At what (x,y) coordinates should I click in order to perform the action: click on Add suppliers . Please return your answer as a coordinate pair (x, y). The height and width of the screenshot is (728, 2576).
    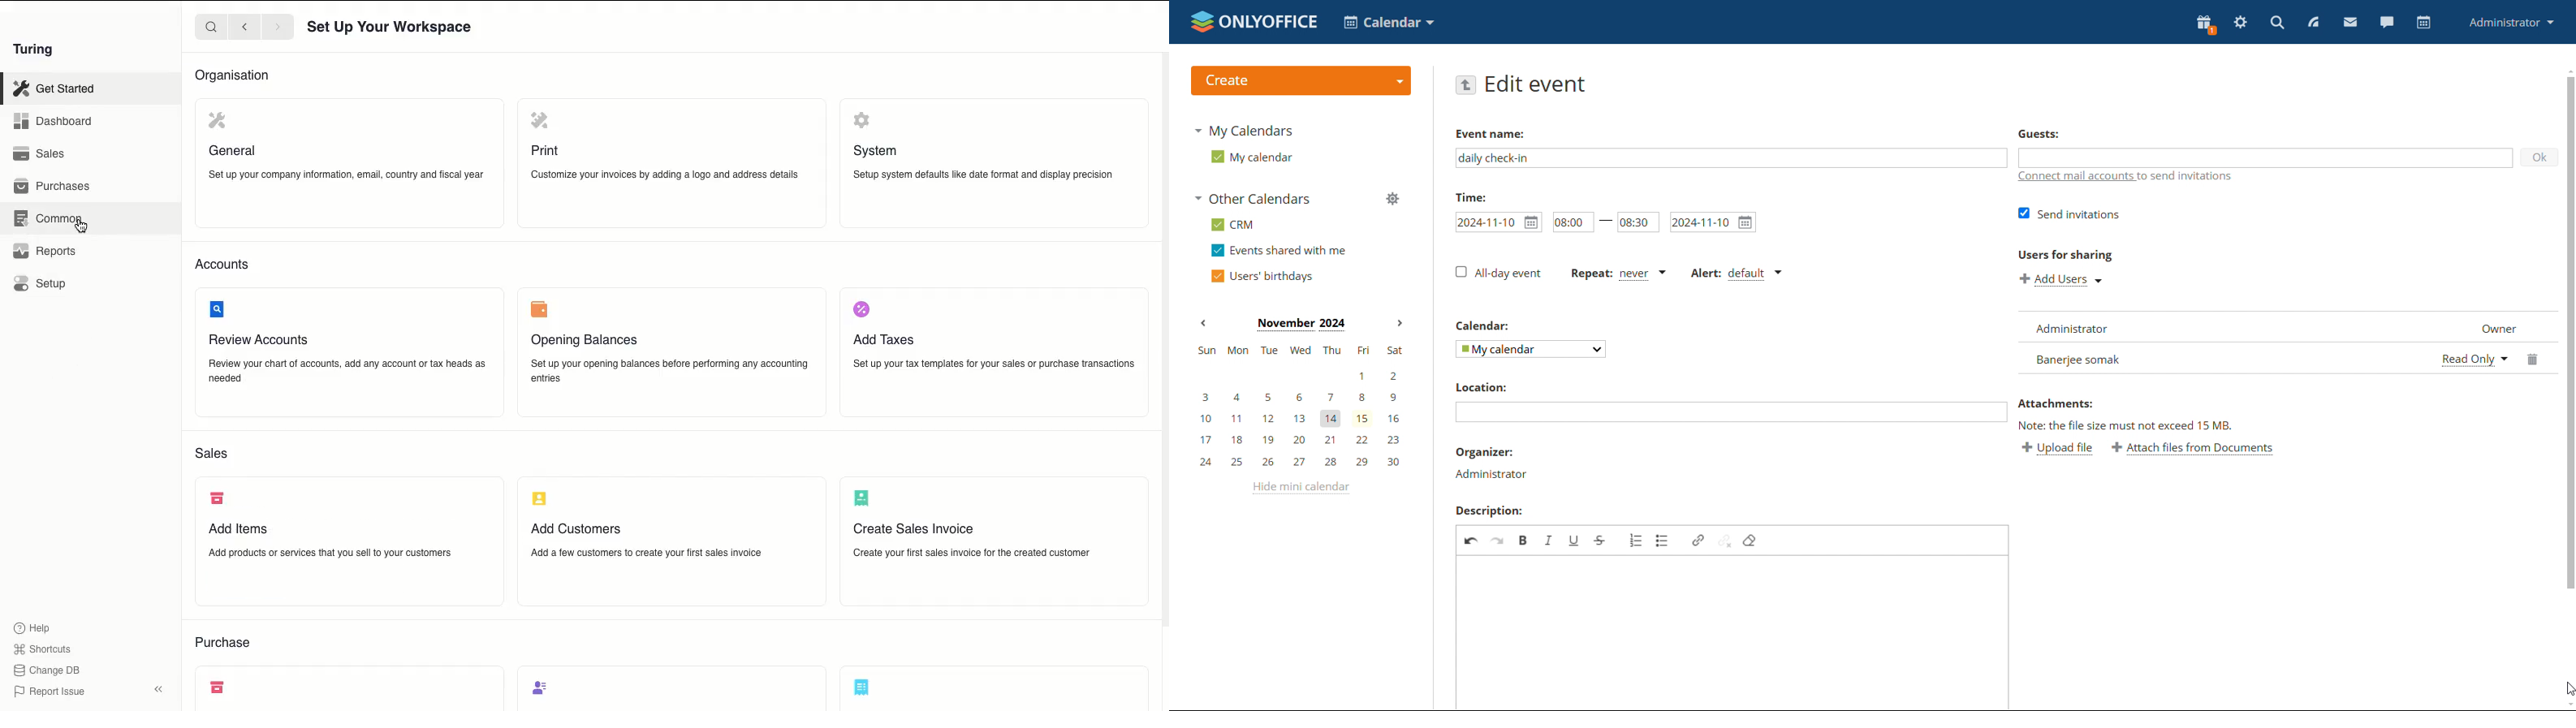
    Looking at the image, I should click on (540, 687).